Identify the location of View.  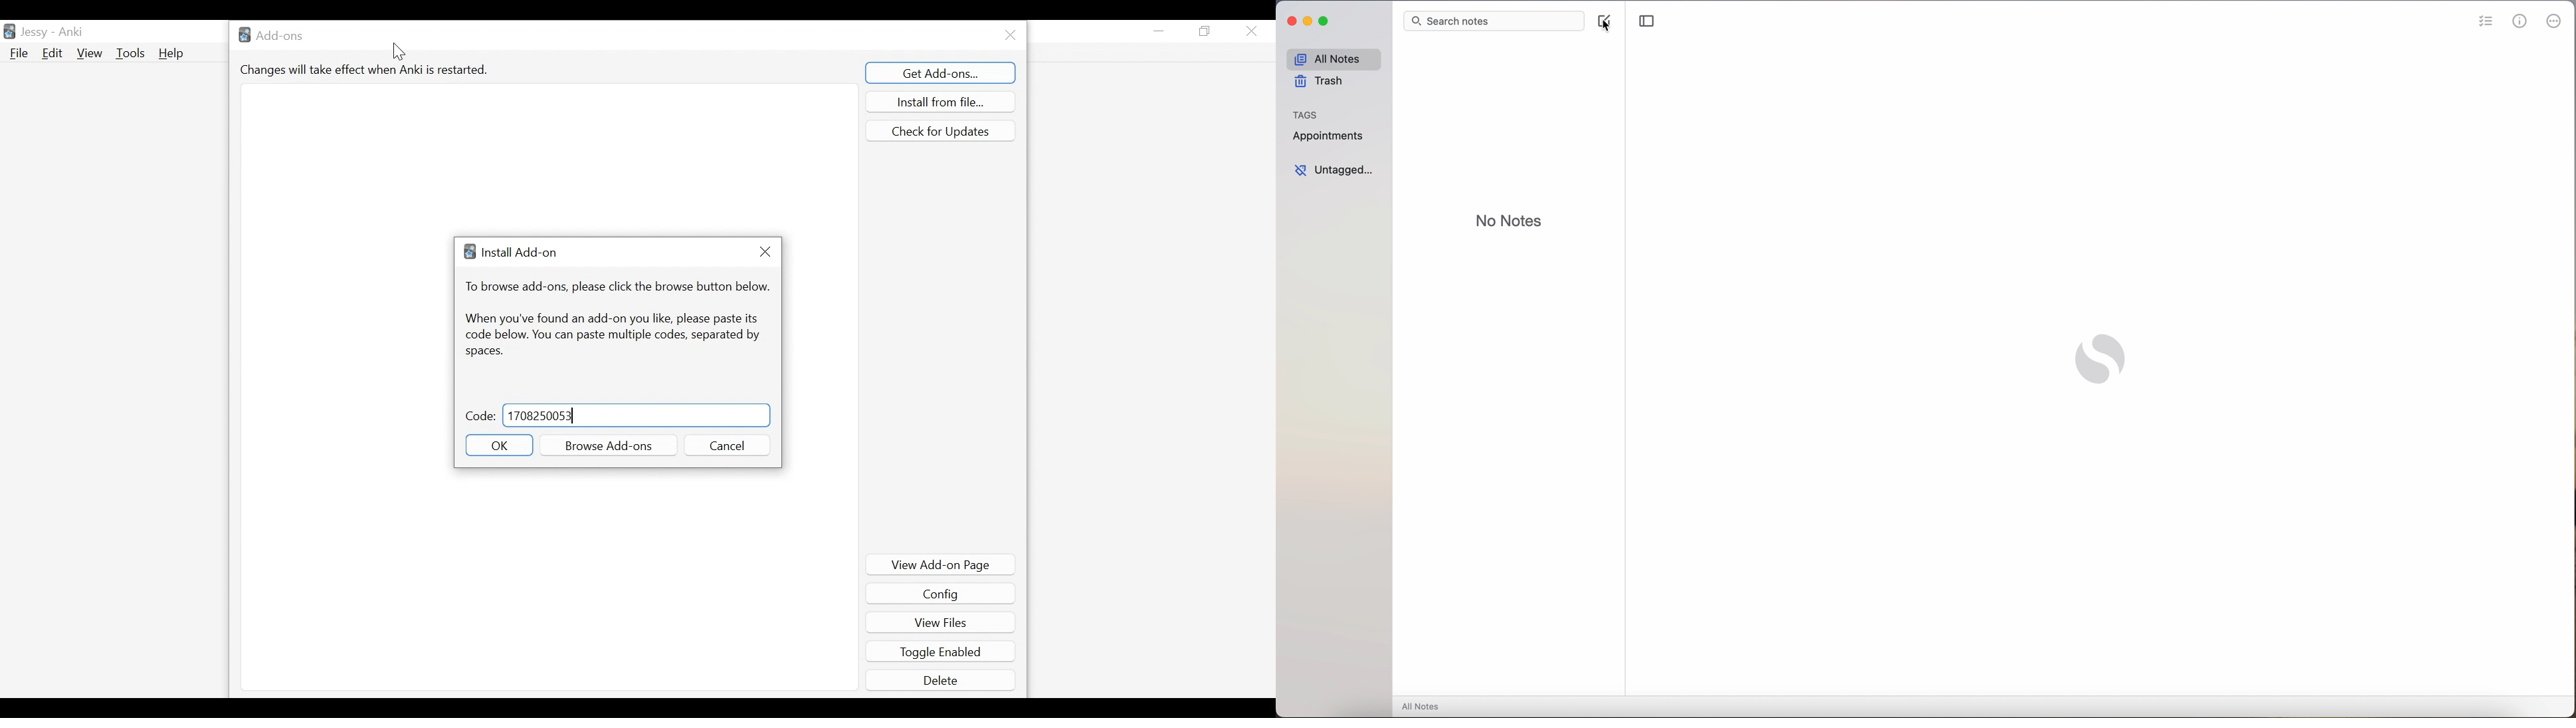
(90, 53).